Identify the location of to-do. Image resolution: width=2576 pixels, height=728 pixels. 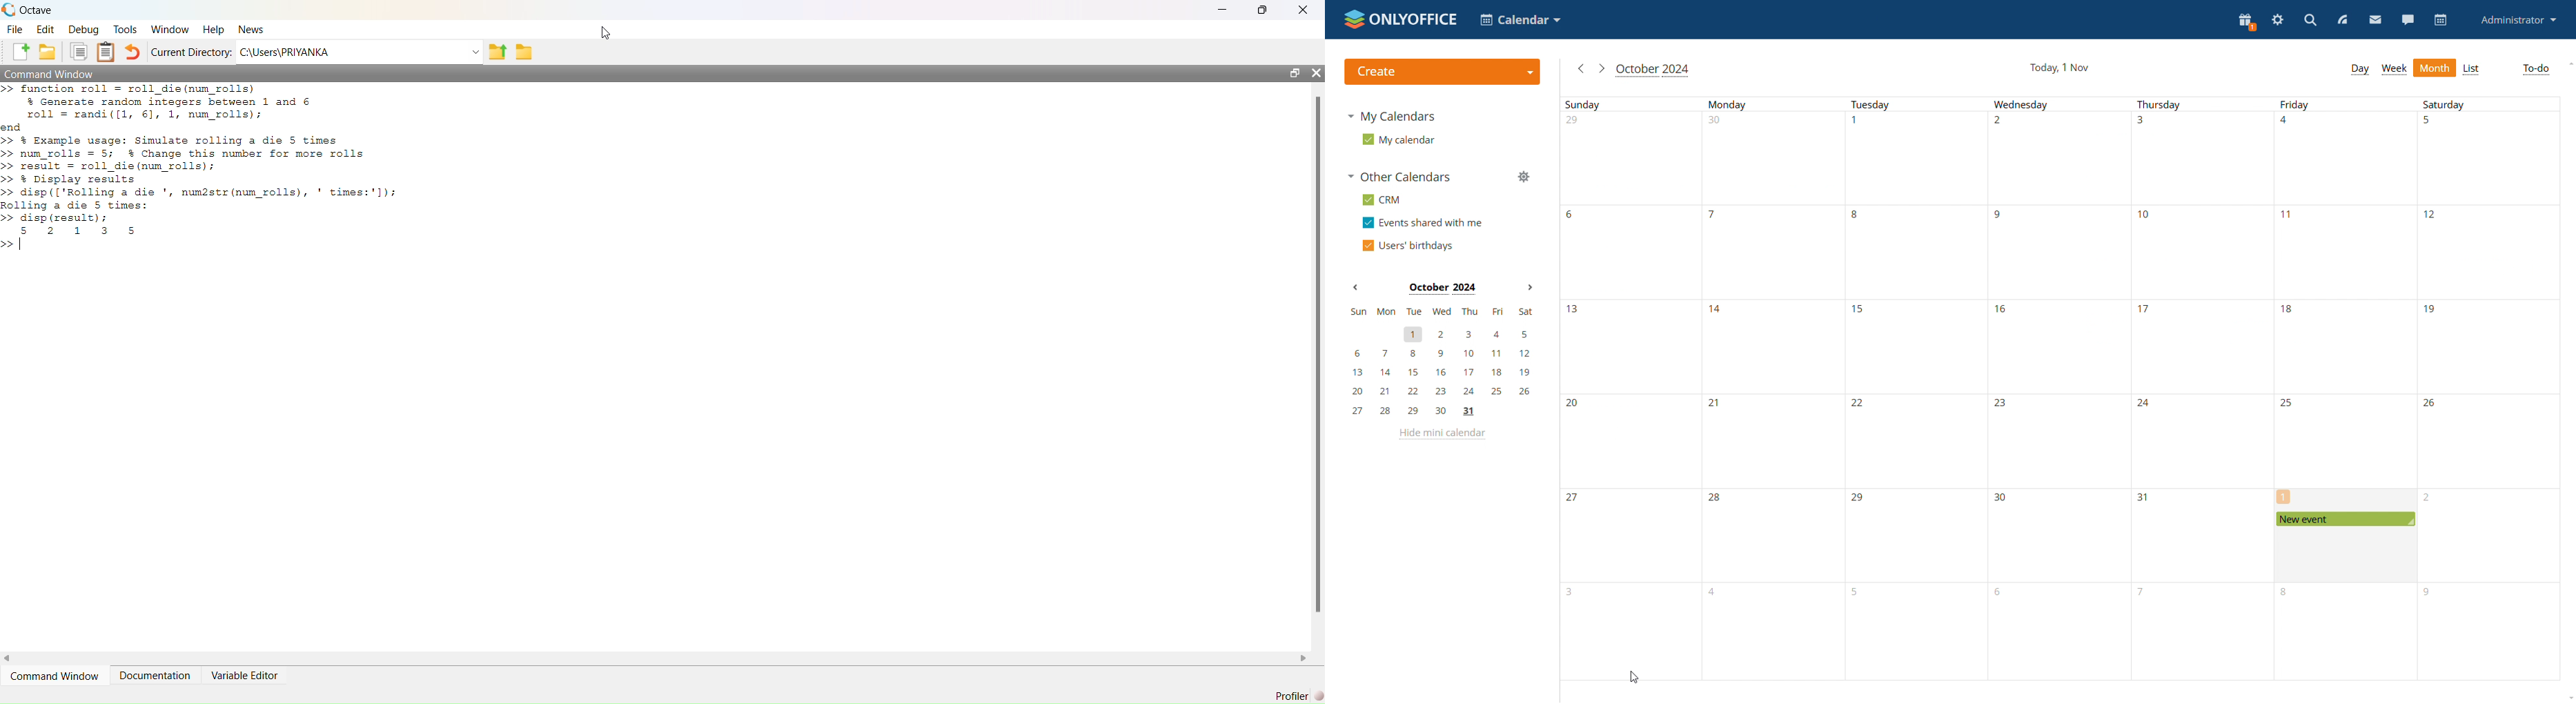
(2535, 70).